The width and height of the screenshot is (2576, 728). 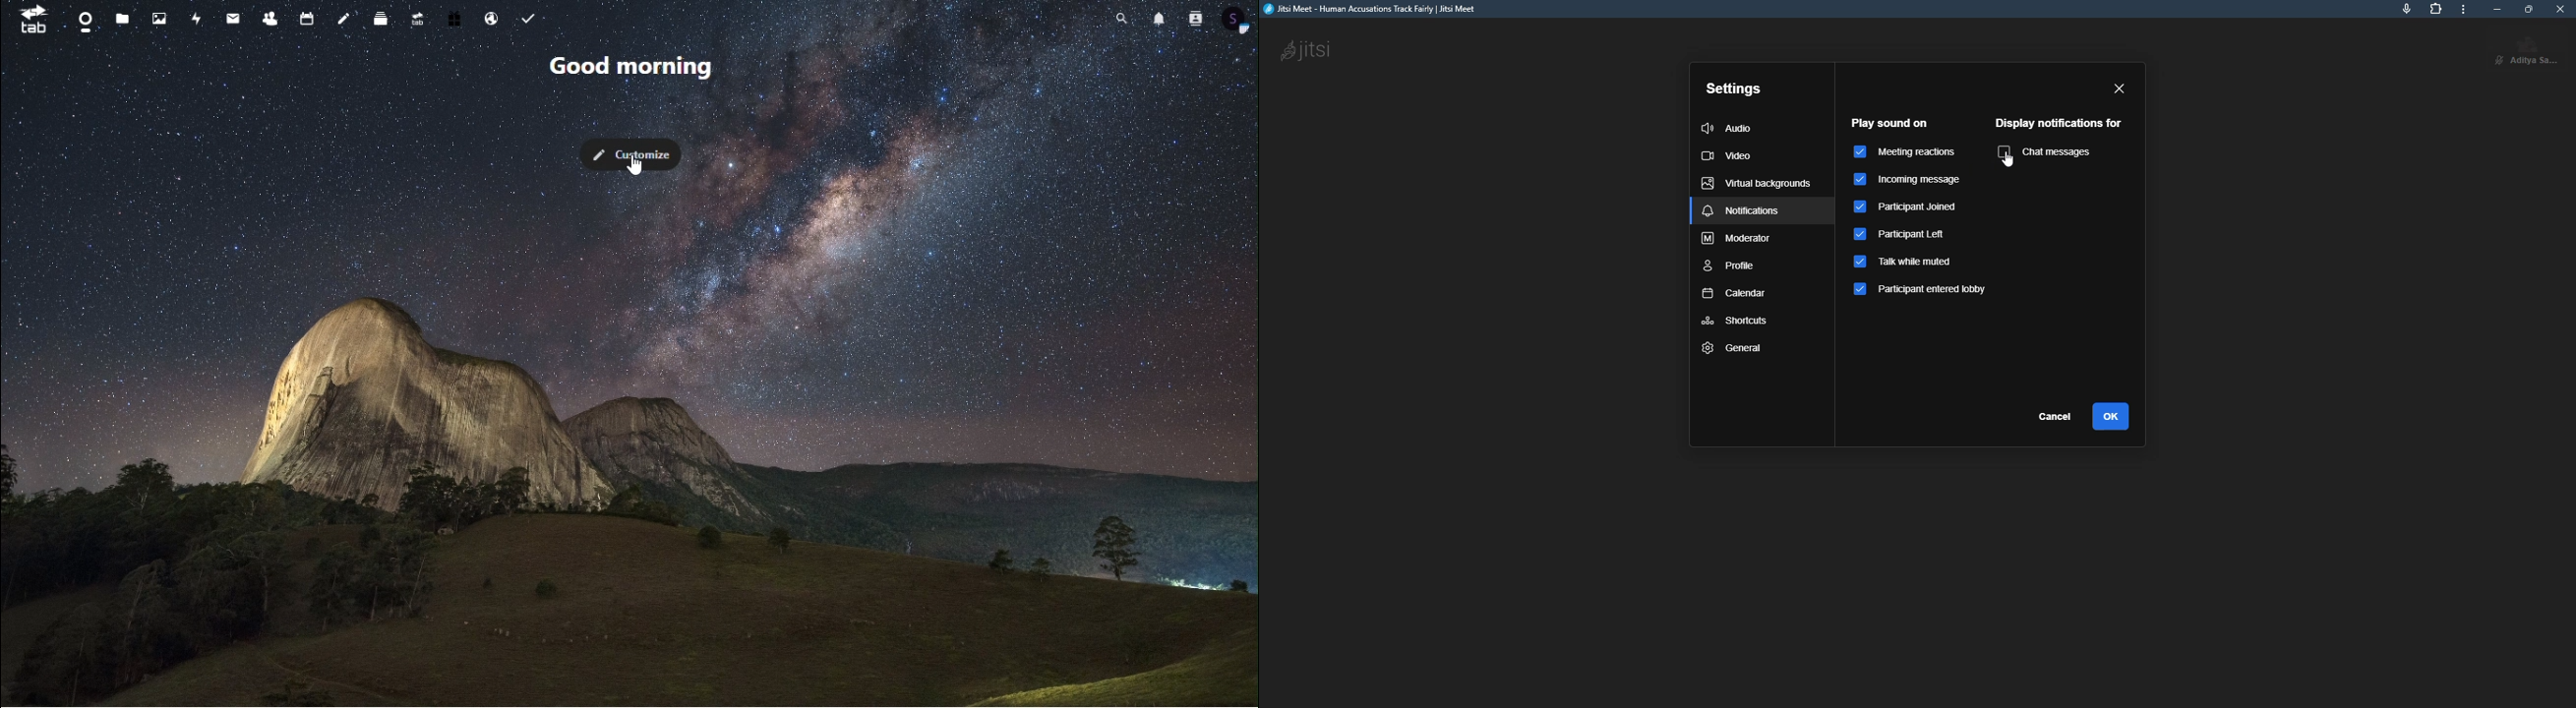 I want to click on dashboard, so click(x=84, y=23).